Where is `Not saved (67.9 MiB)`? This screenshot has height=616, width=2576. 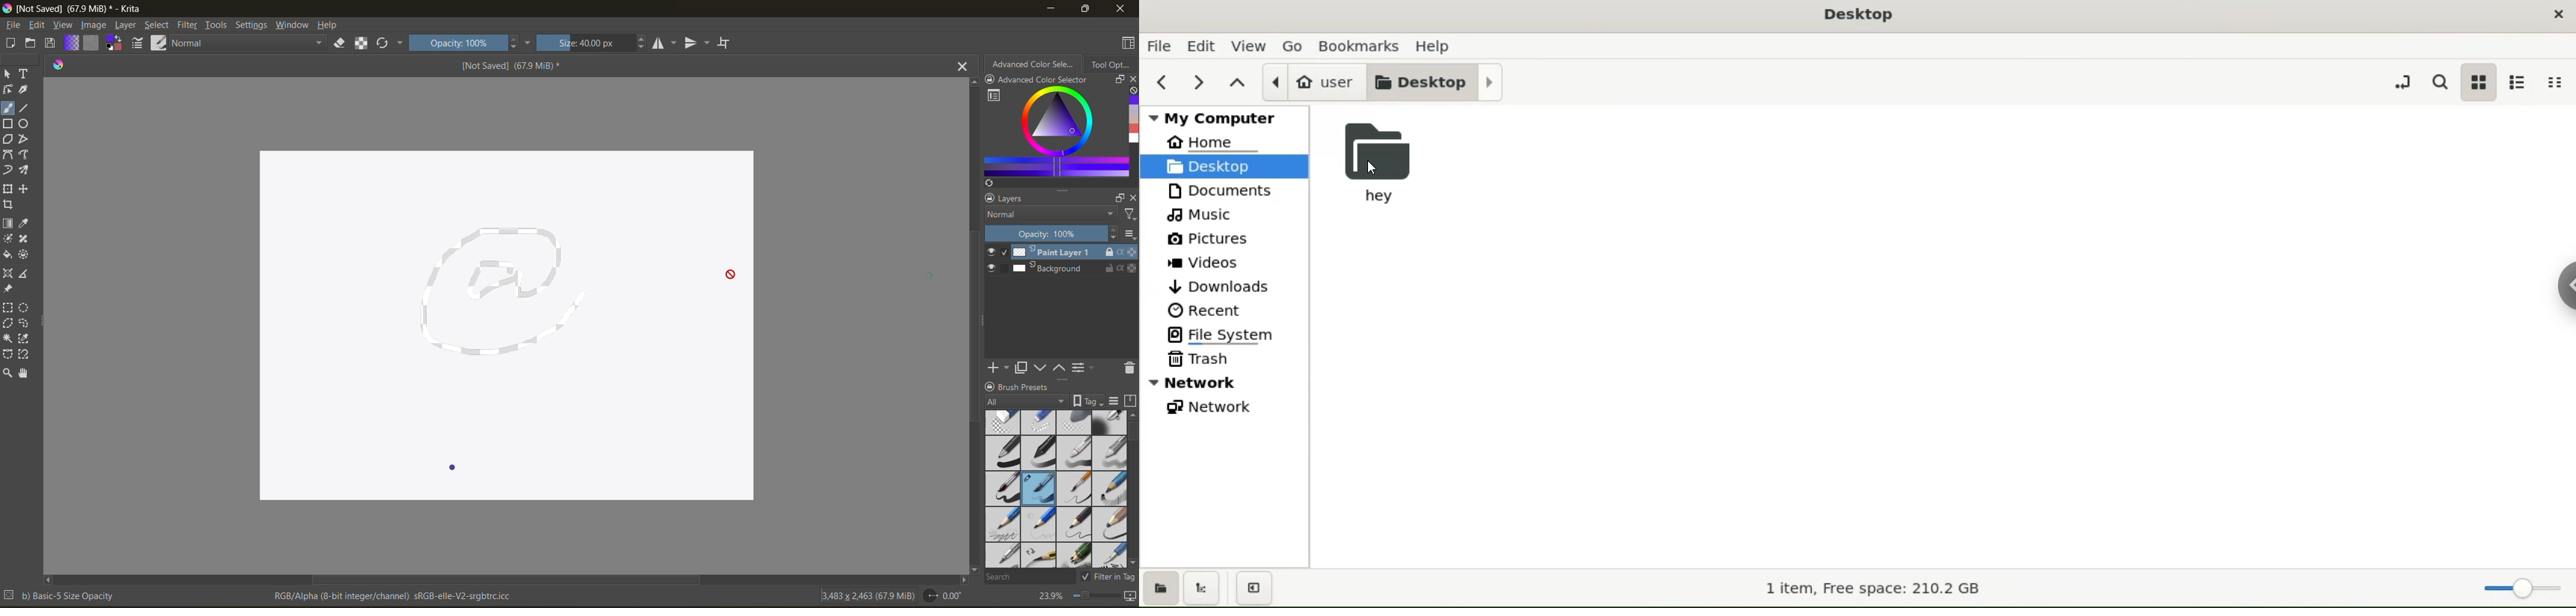 Not saved (67.9 MiB) is located at coordinates (512, 66).